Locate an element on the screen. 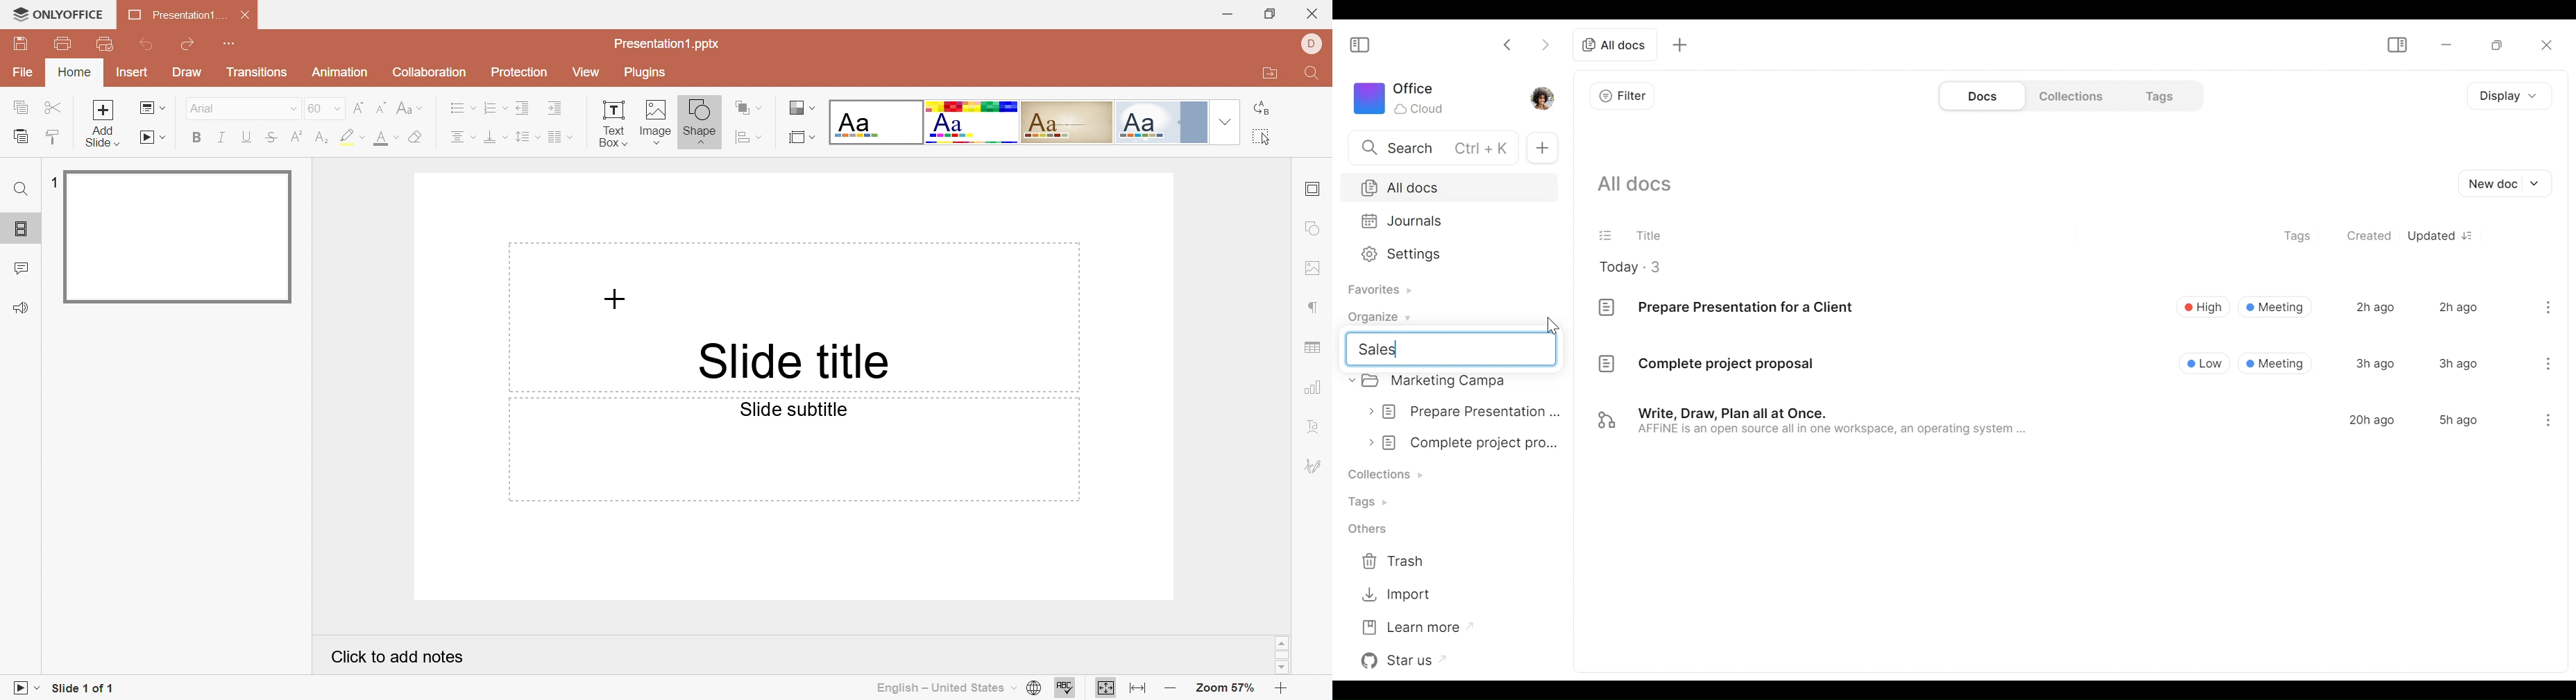 The height and width of the screenshot is (700, 2576). Increment font size is located at coordinates (361, 108).